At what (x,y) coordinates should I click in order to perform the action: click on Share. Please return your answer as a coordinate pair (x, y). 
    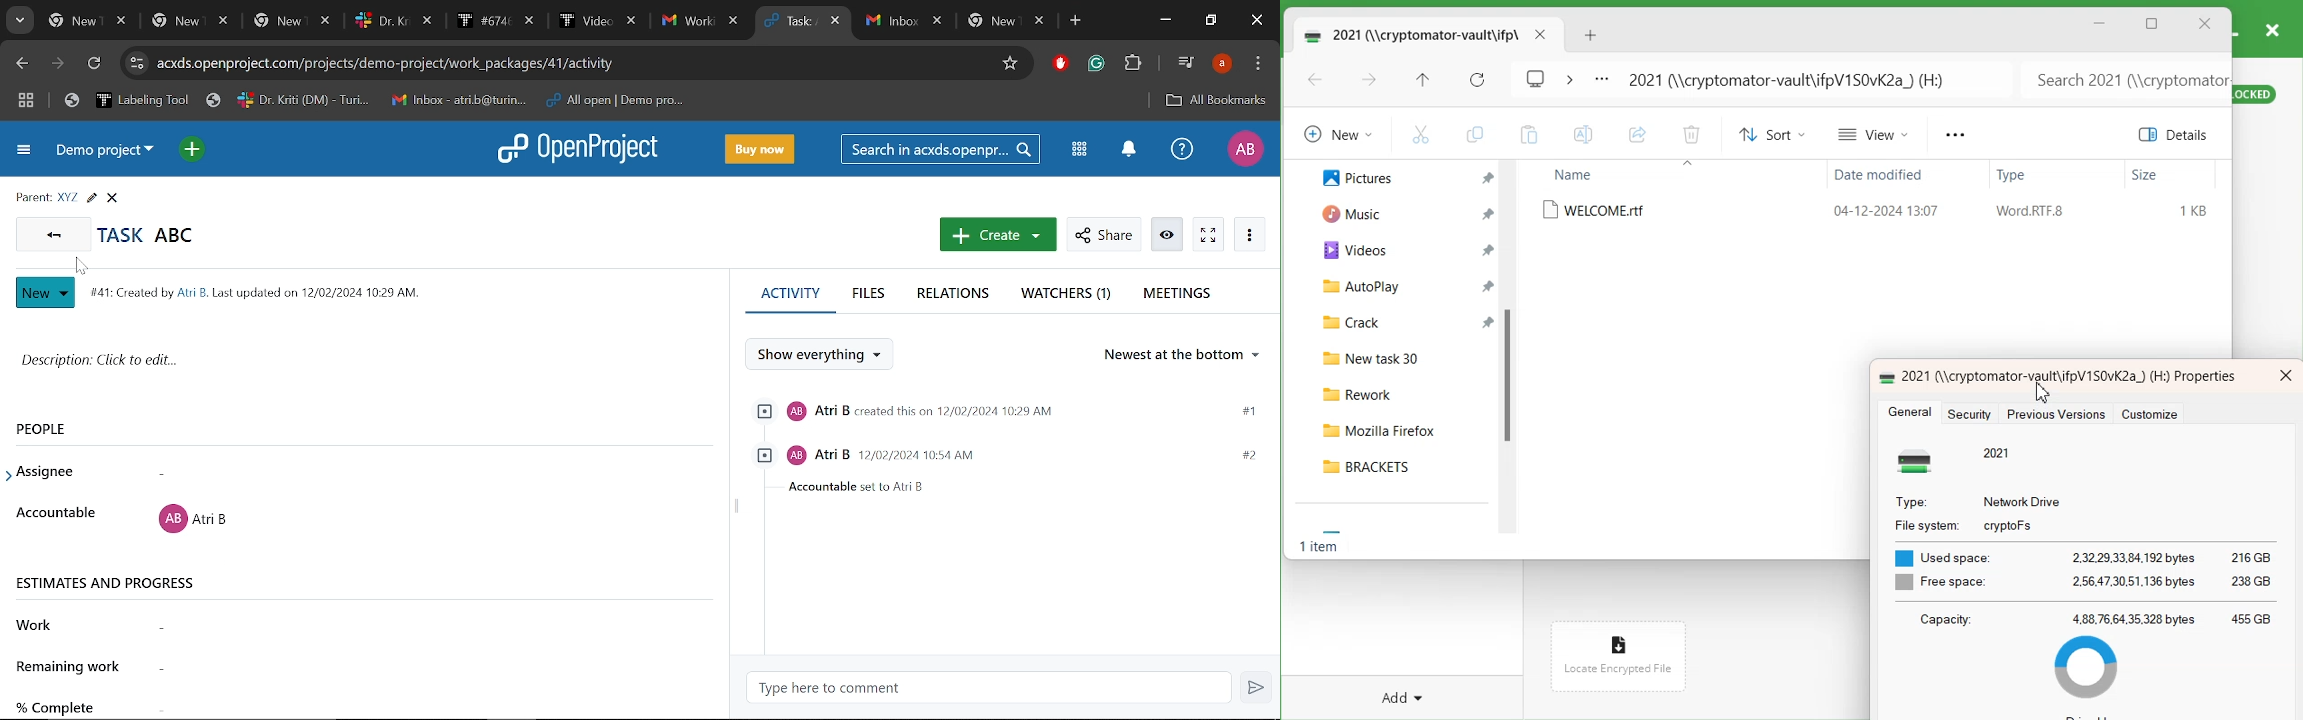
    Looking at the image, I should click on (1103, 235).